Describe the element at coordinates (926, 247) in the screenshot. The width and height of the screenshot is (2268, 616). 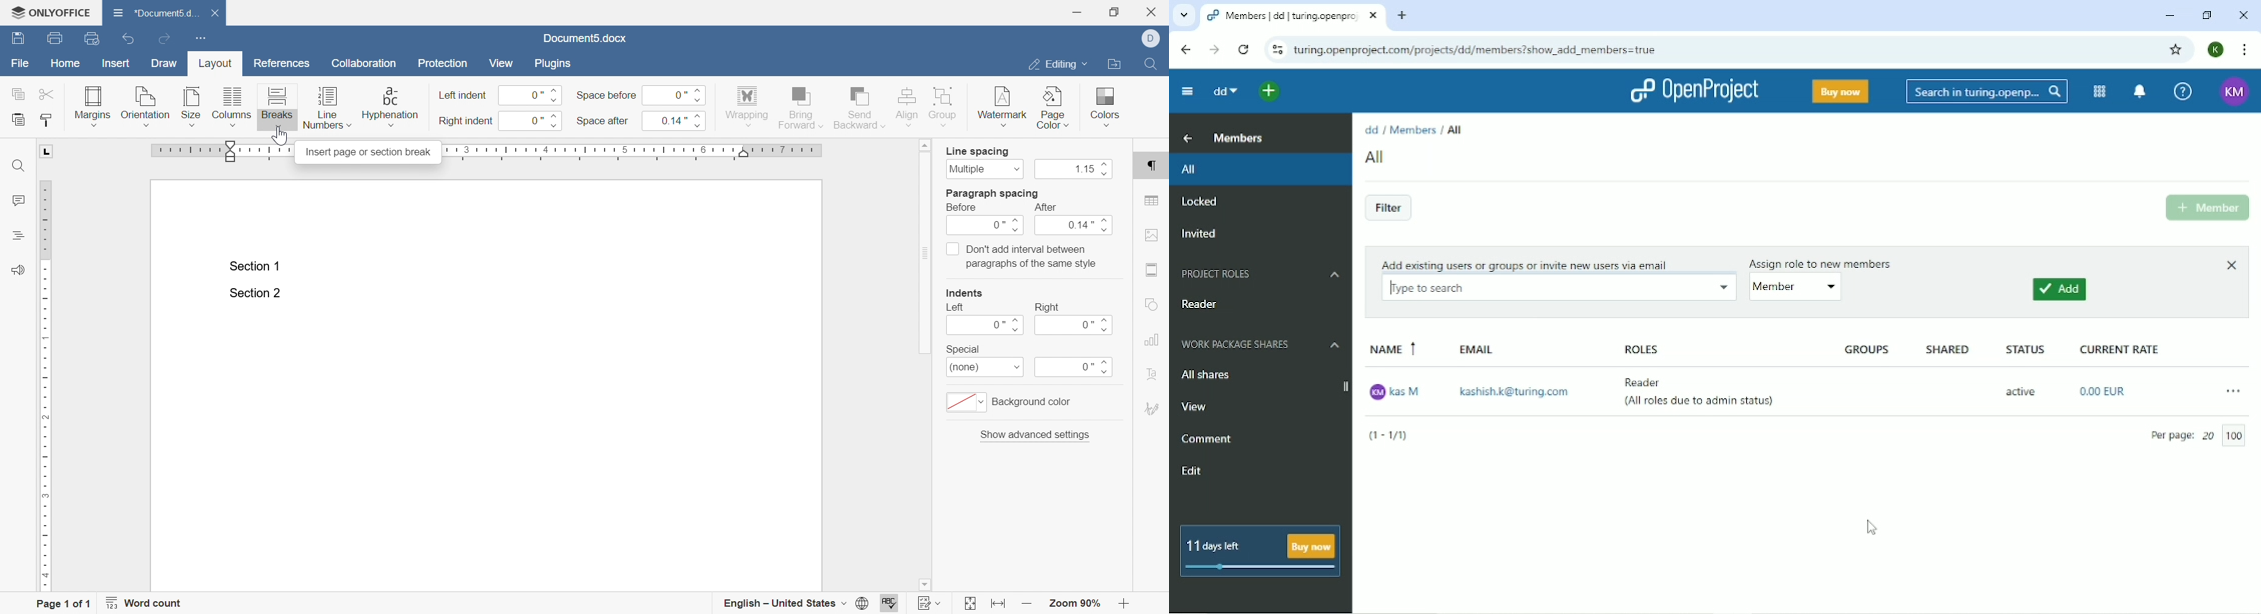
I see `scroll bar` at that location.